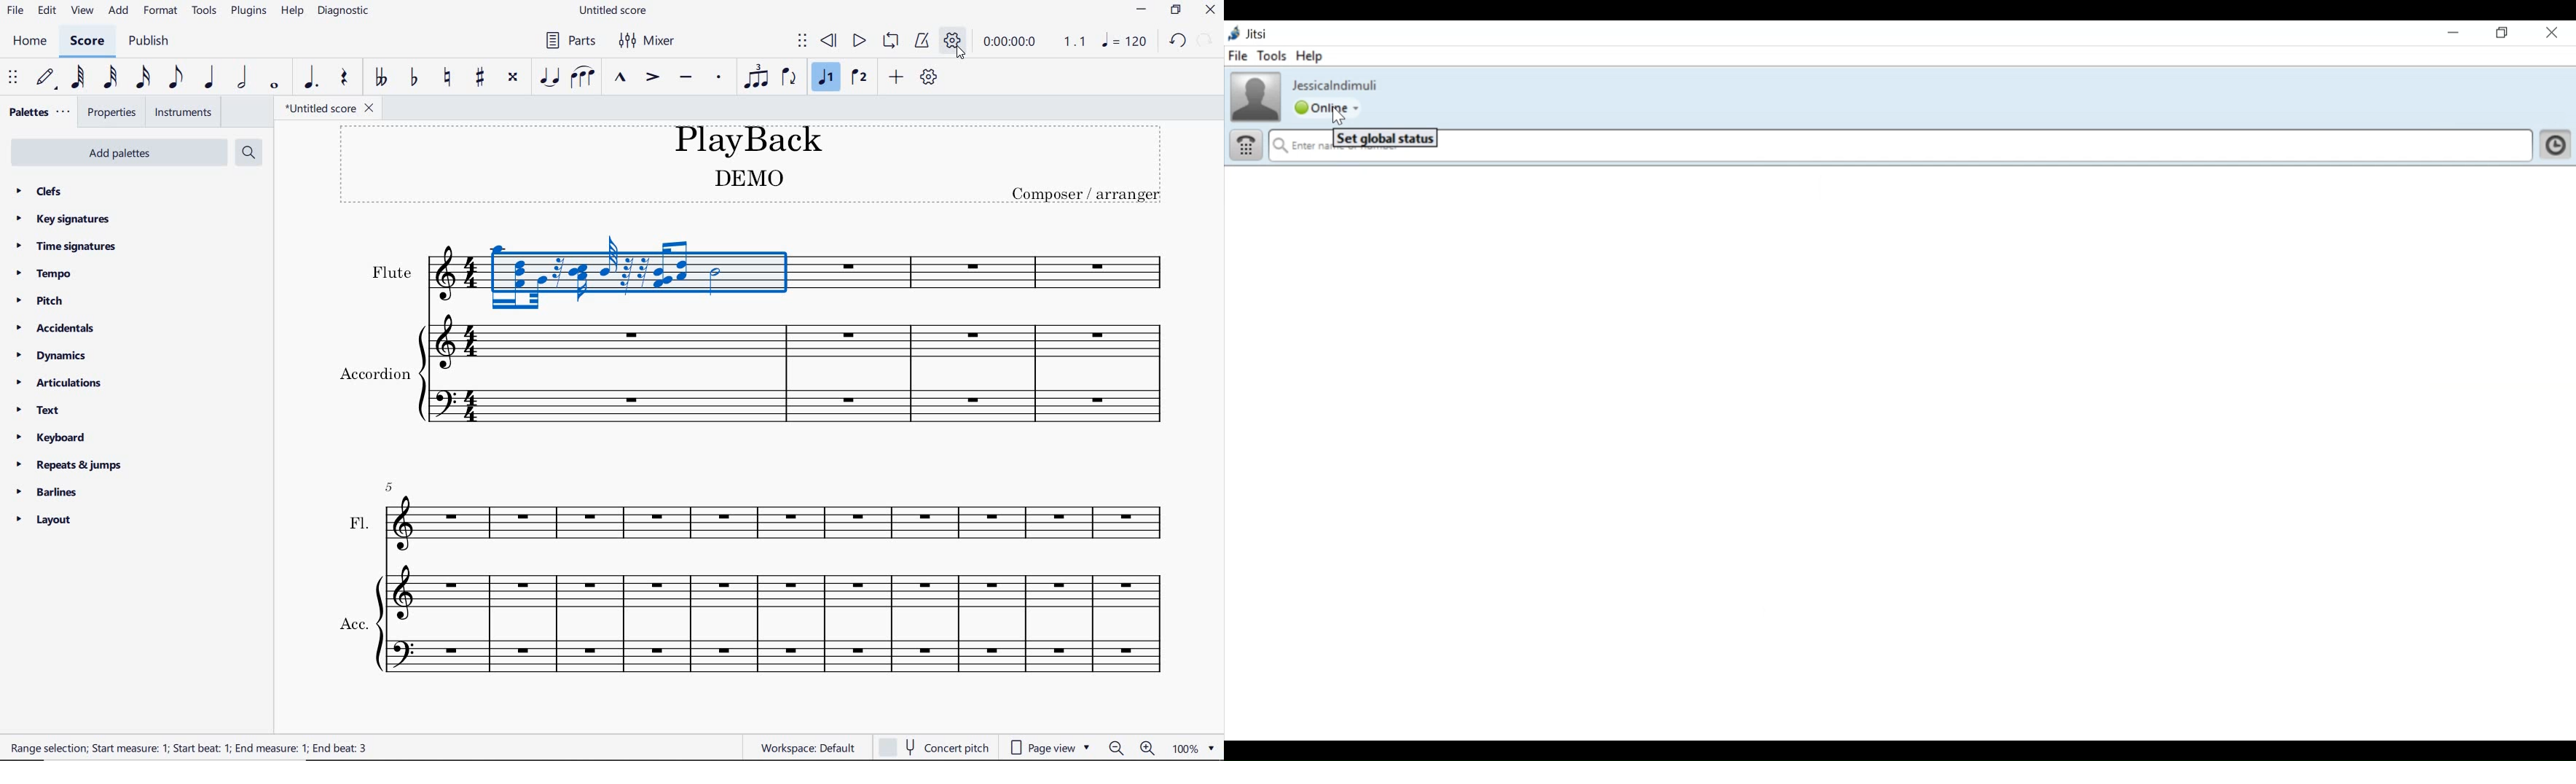 The width and height of the screenshot is (2576, 784). I want to click on ZOOM FACTOR, so click(1196, 746).